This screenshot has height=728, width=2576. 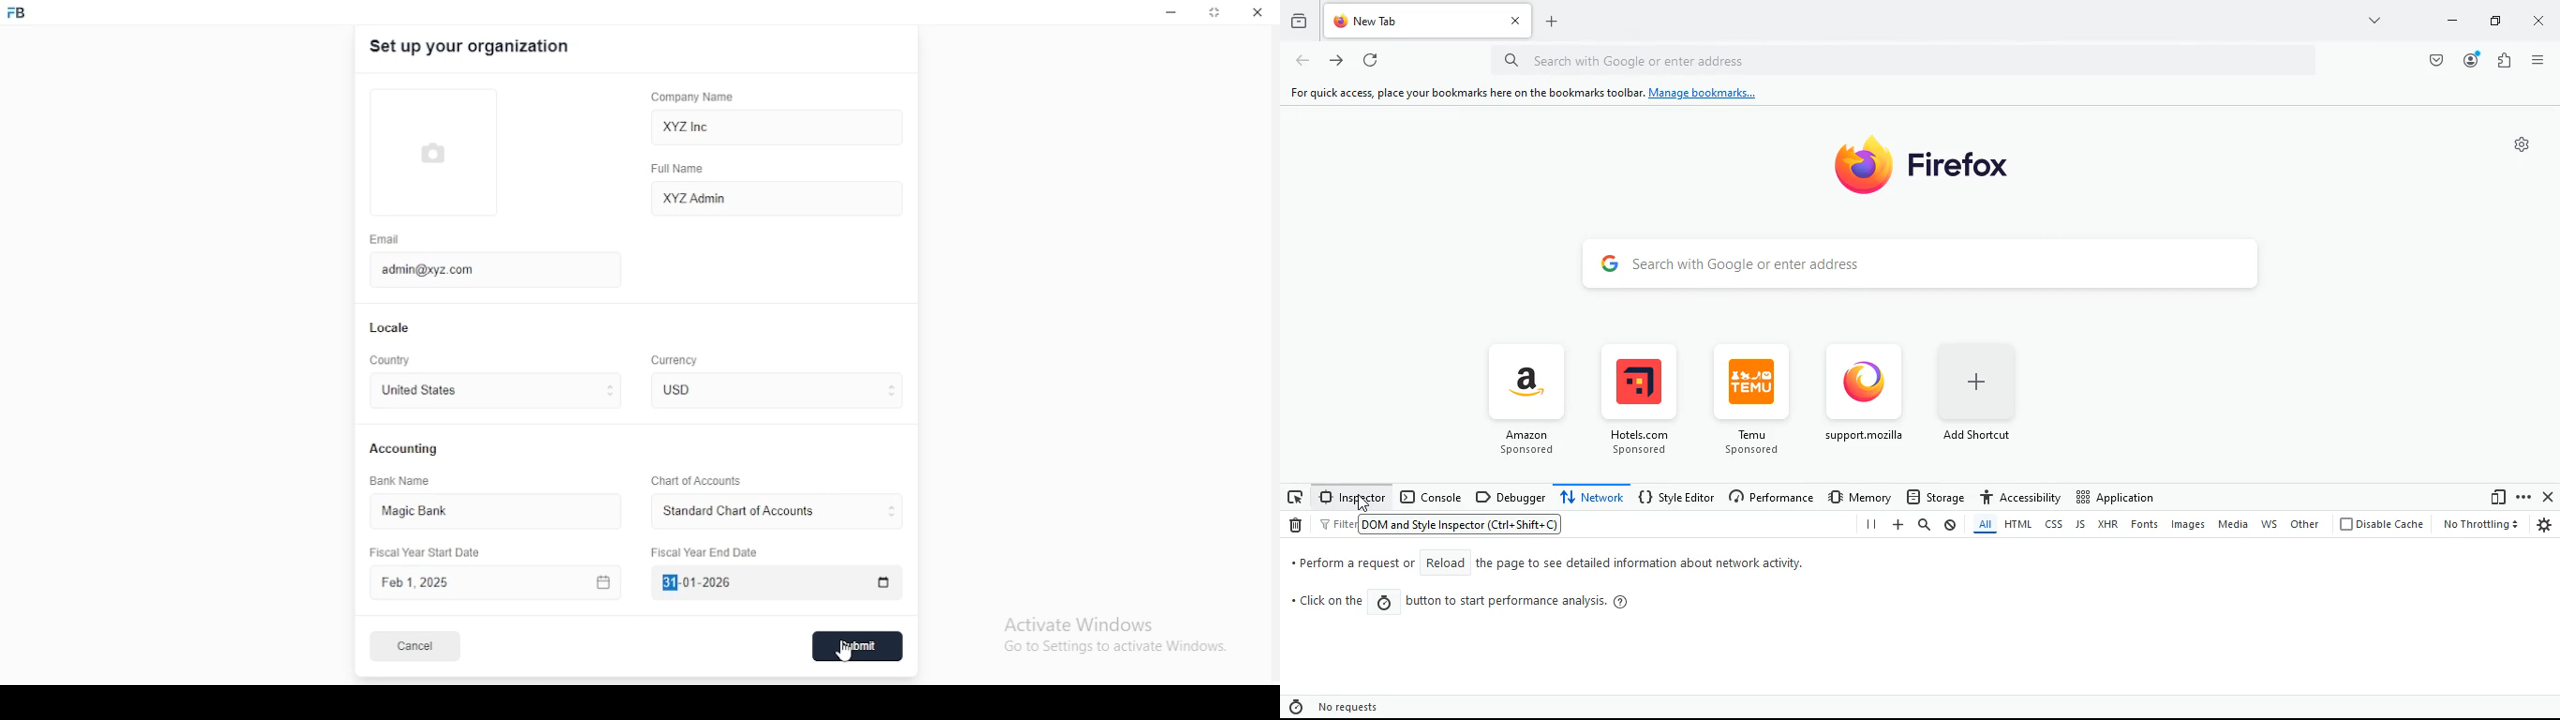 I want to click on Fiscal Year End Date, so click(x=706, y=552).